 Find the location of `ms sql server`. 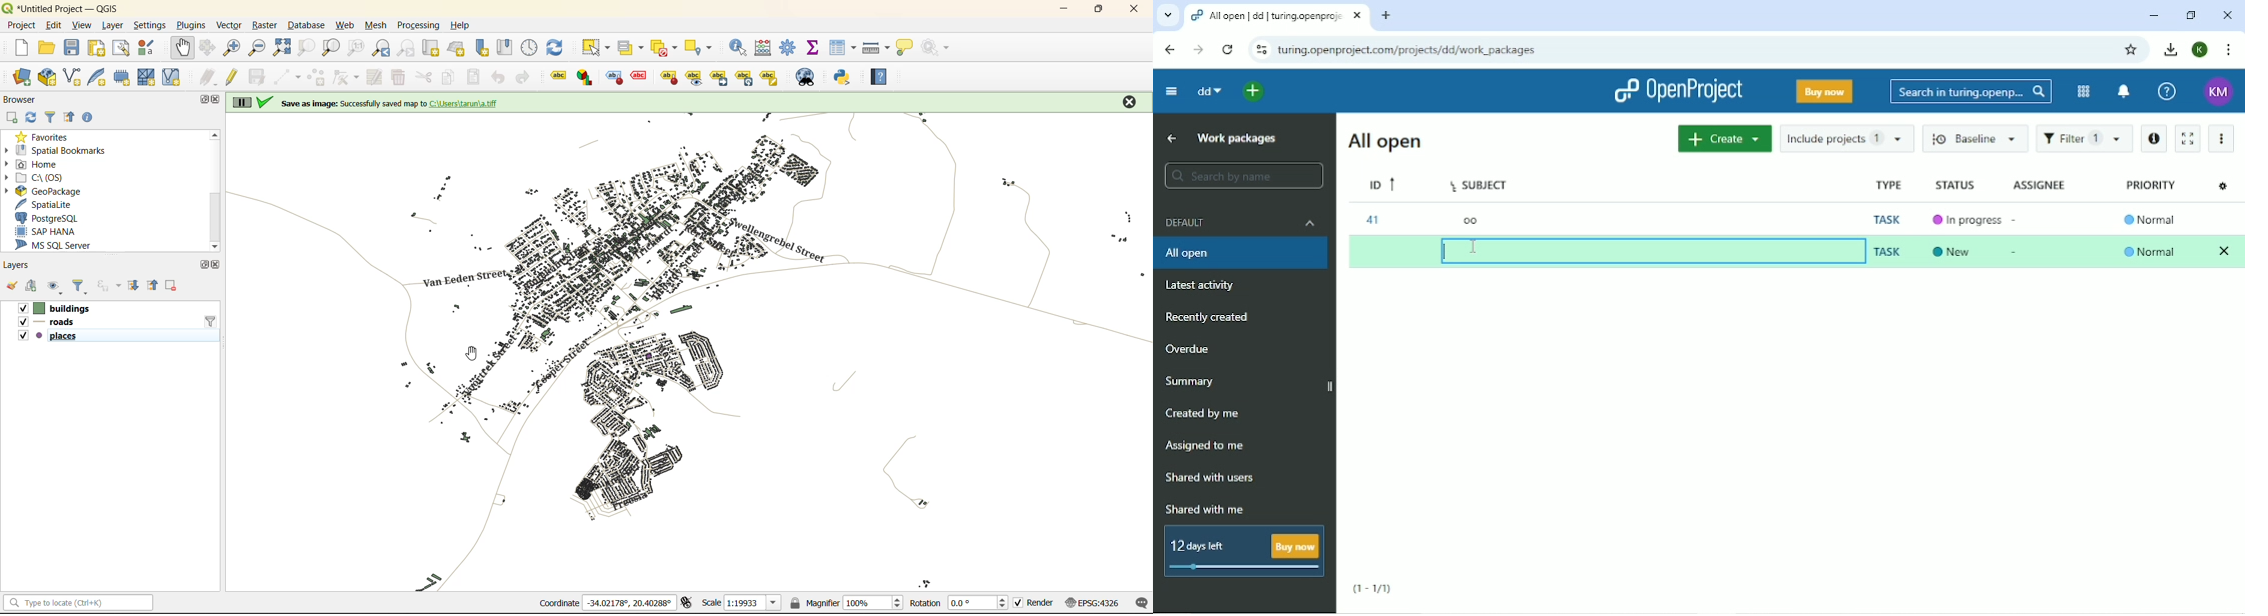

ms sql server is located at coordinates (57, 245).